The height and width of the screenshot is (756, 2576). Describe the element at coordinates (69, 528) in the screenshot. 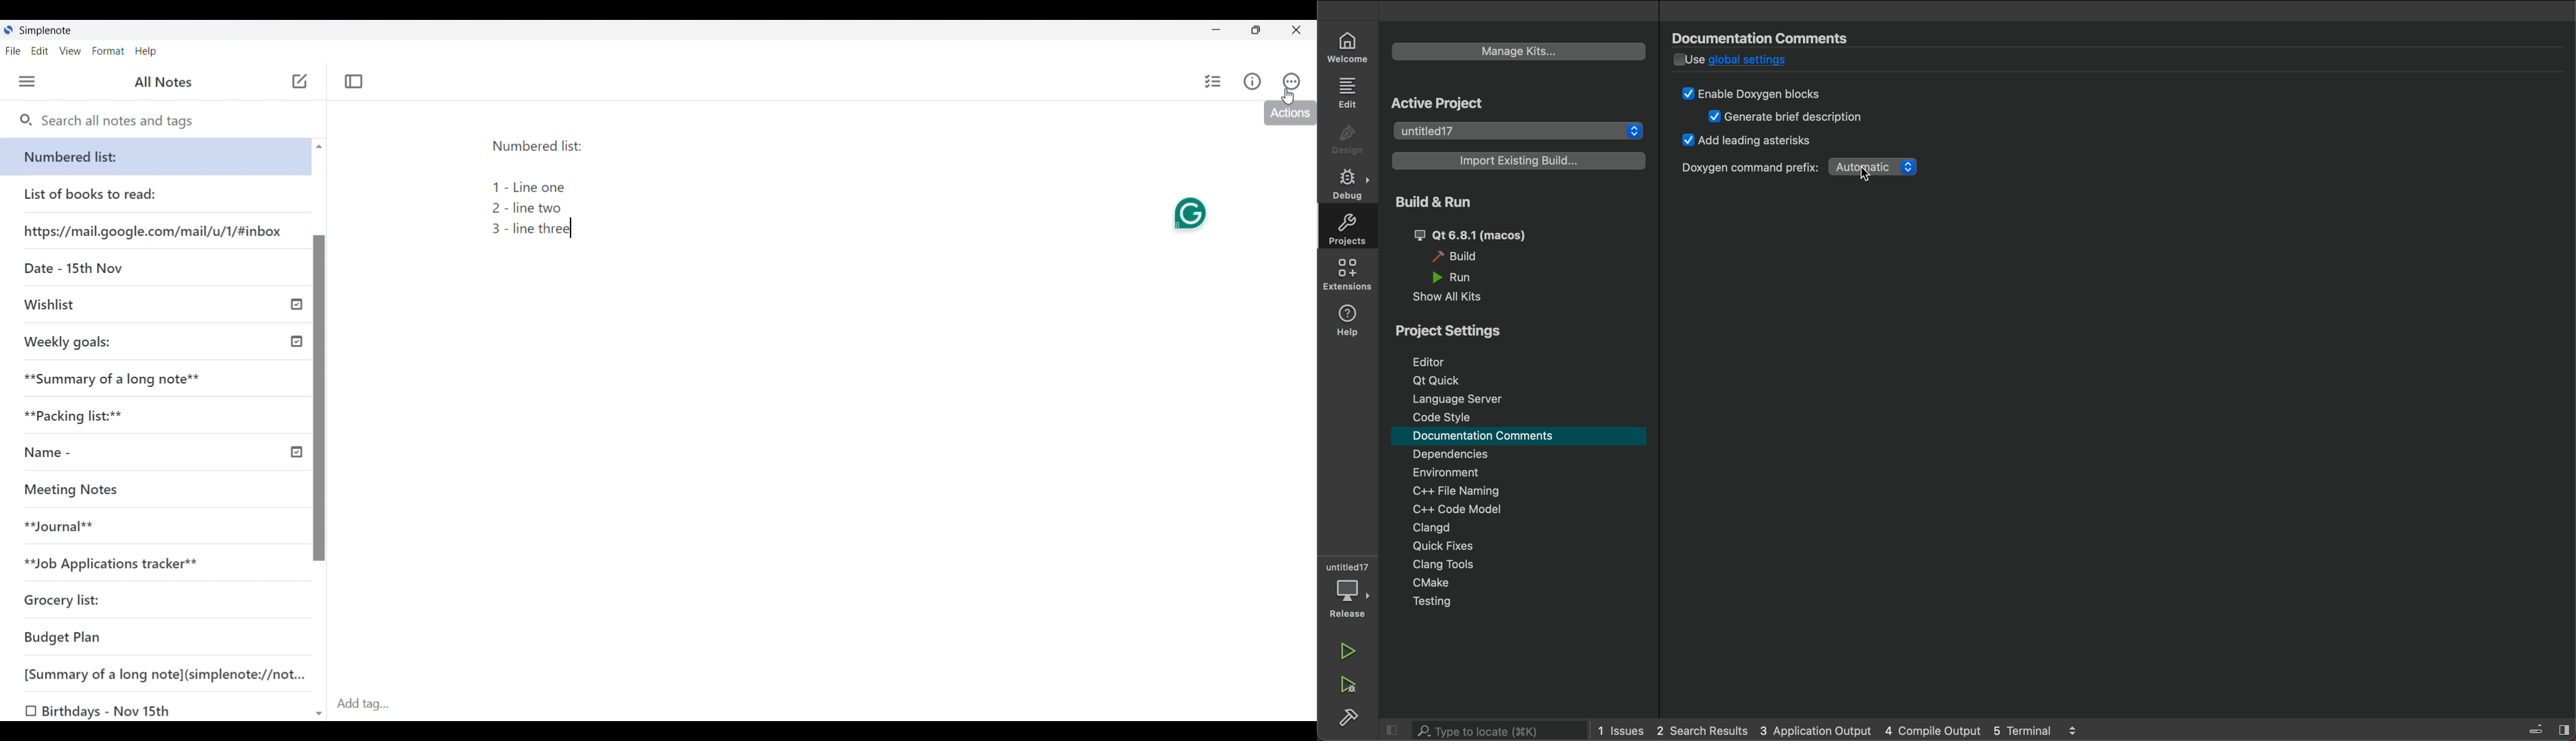

I see `**Journal**` at that location.